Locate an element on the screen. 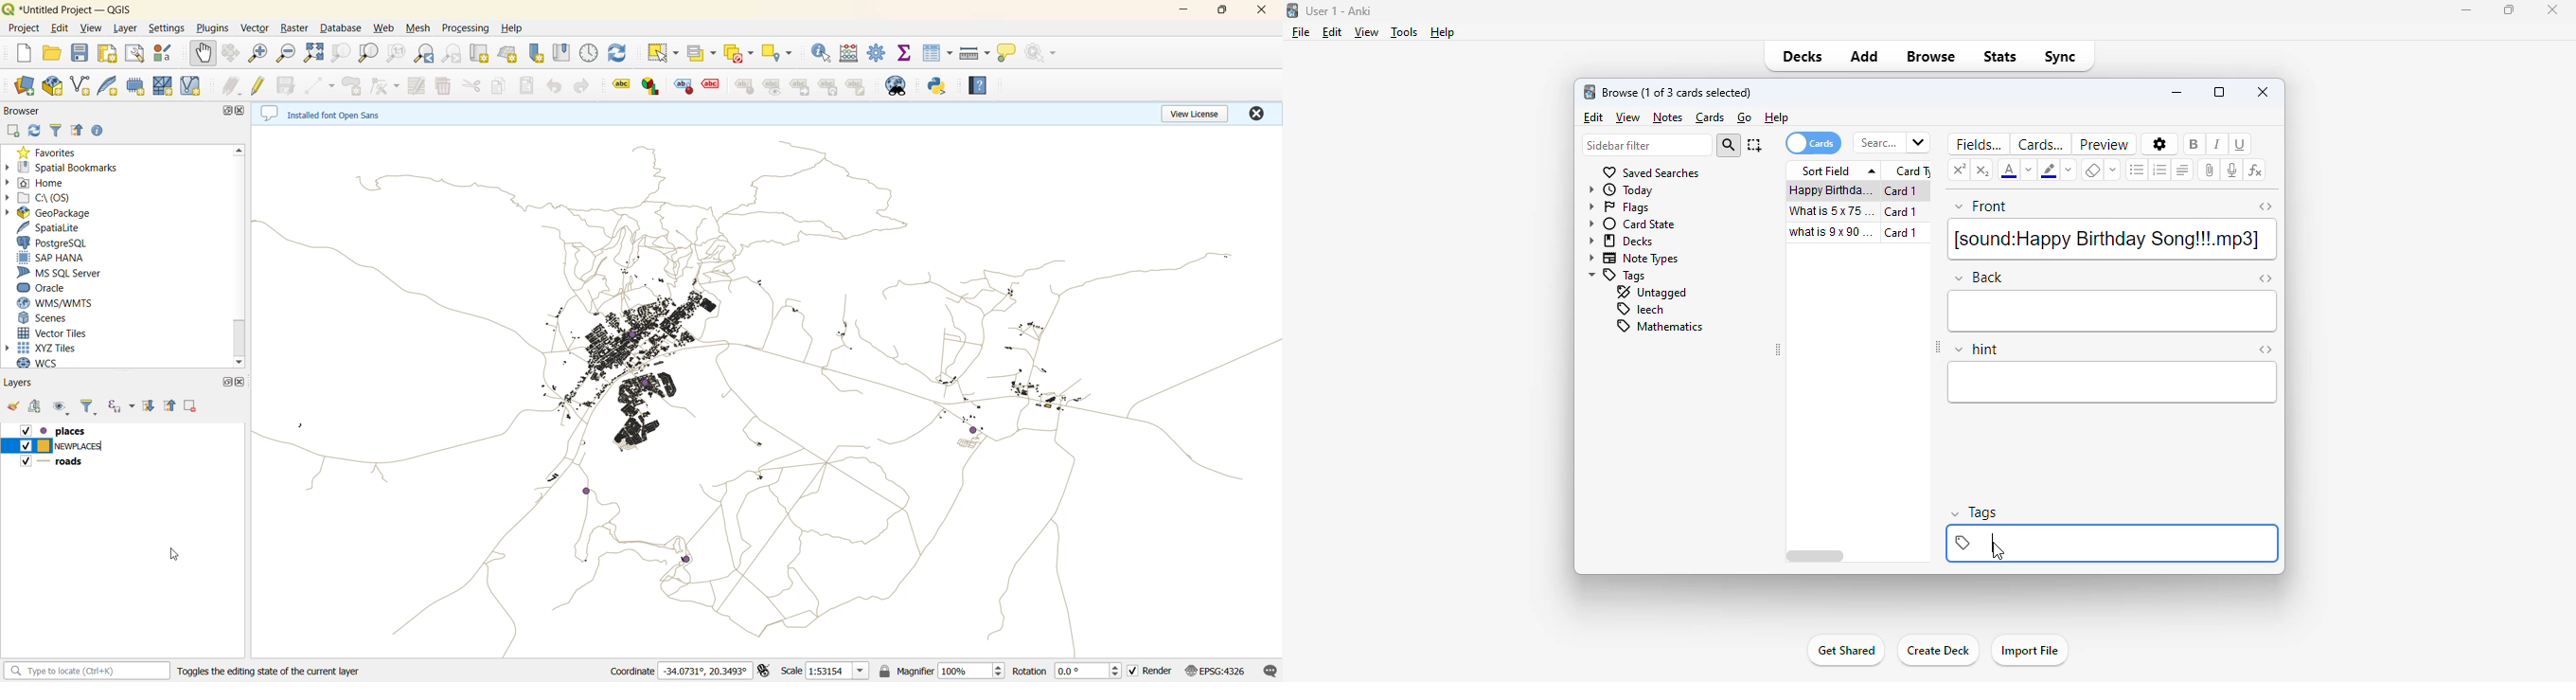  help is located at coordinates (1777, 117).